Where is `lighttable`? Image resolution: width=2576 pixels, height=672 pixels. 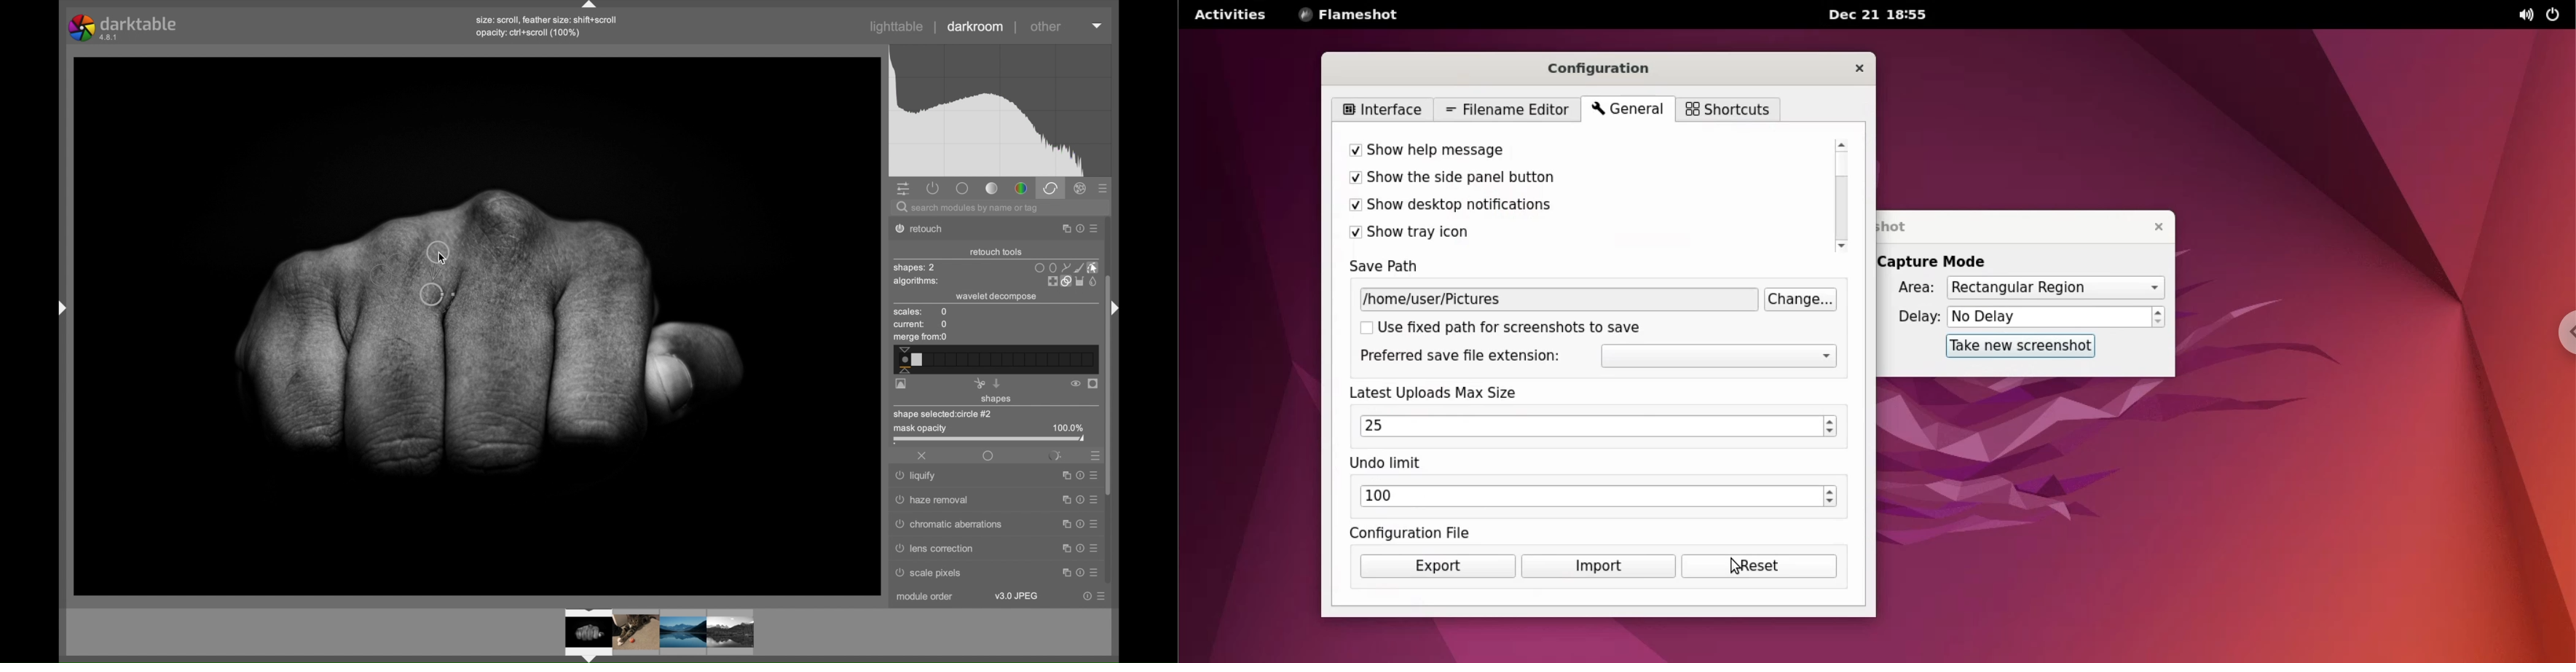
lighttable is located at coordinates (897, 27).